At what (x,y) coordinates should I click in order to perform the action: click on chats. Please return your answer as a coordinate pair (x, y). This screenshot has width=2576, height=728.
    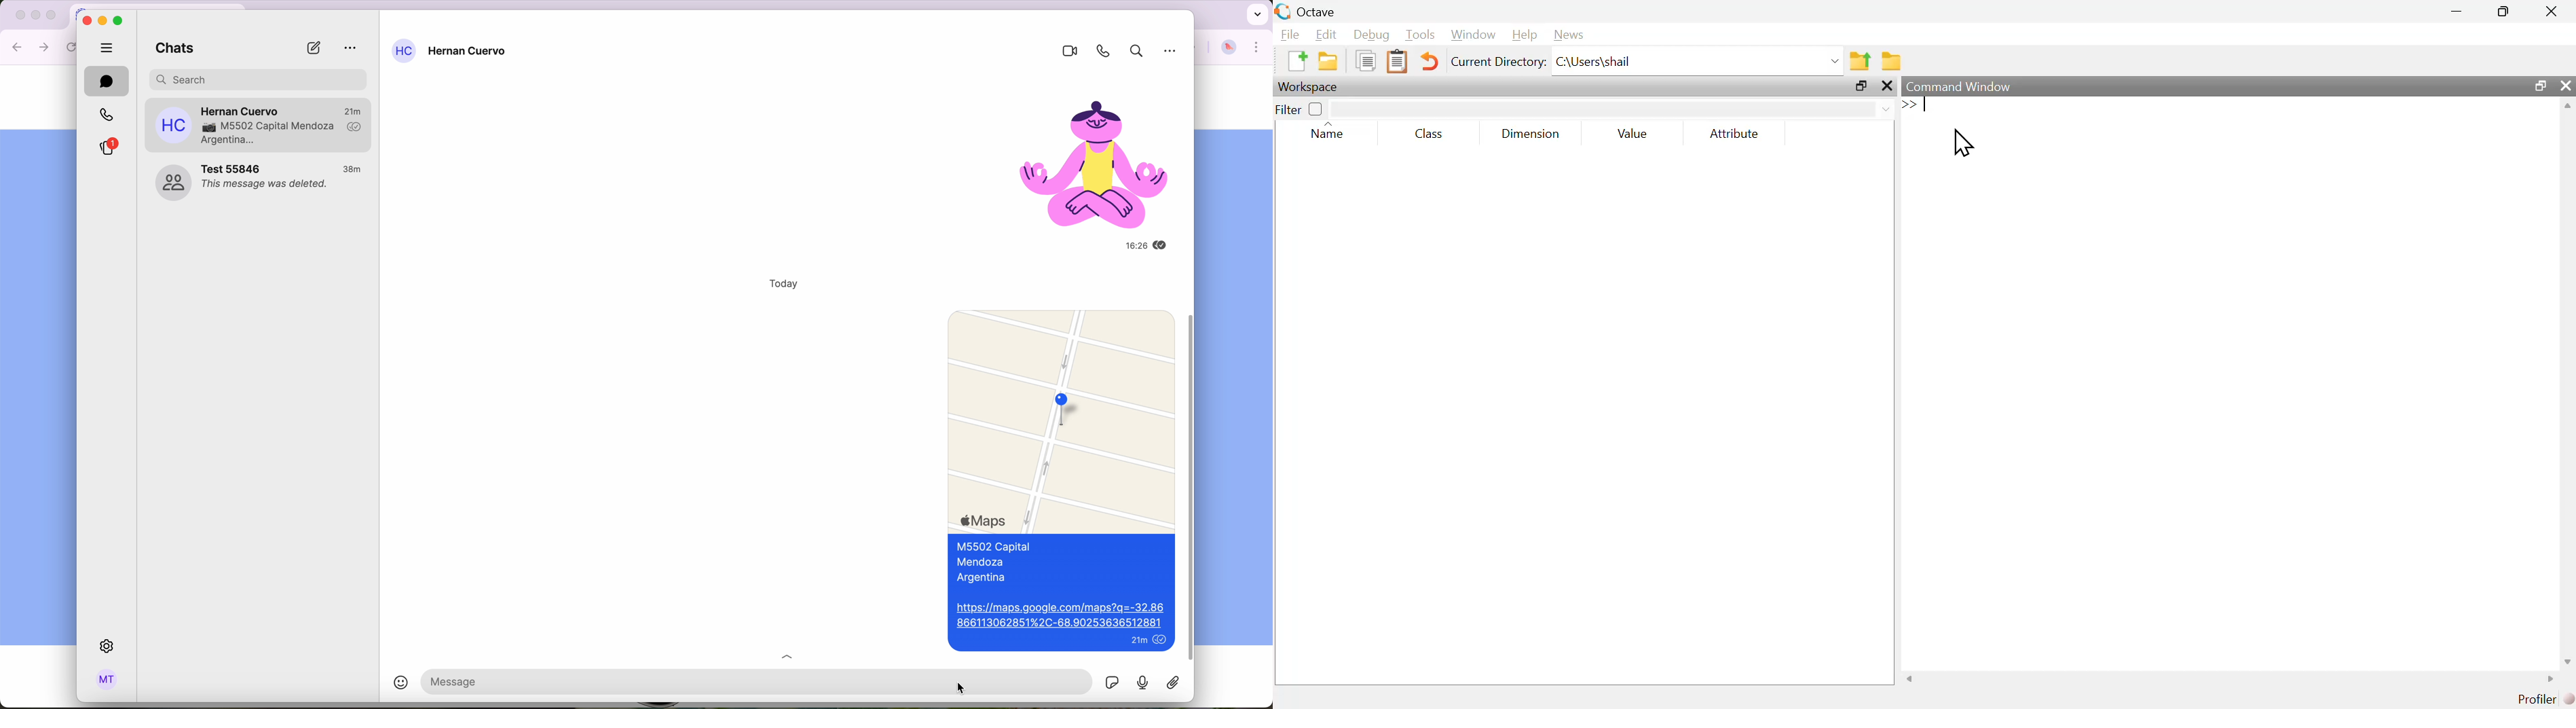
    Looking at the image, I should click on (106, 81).